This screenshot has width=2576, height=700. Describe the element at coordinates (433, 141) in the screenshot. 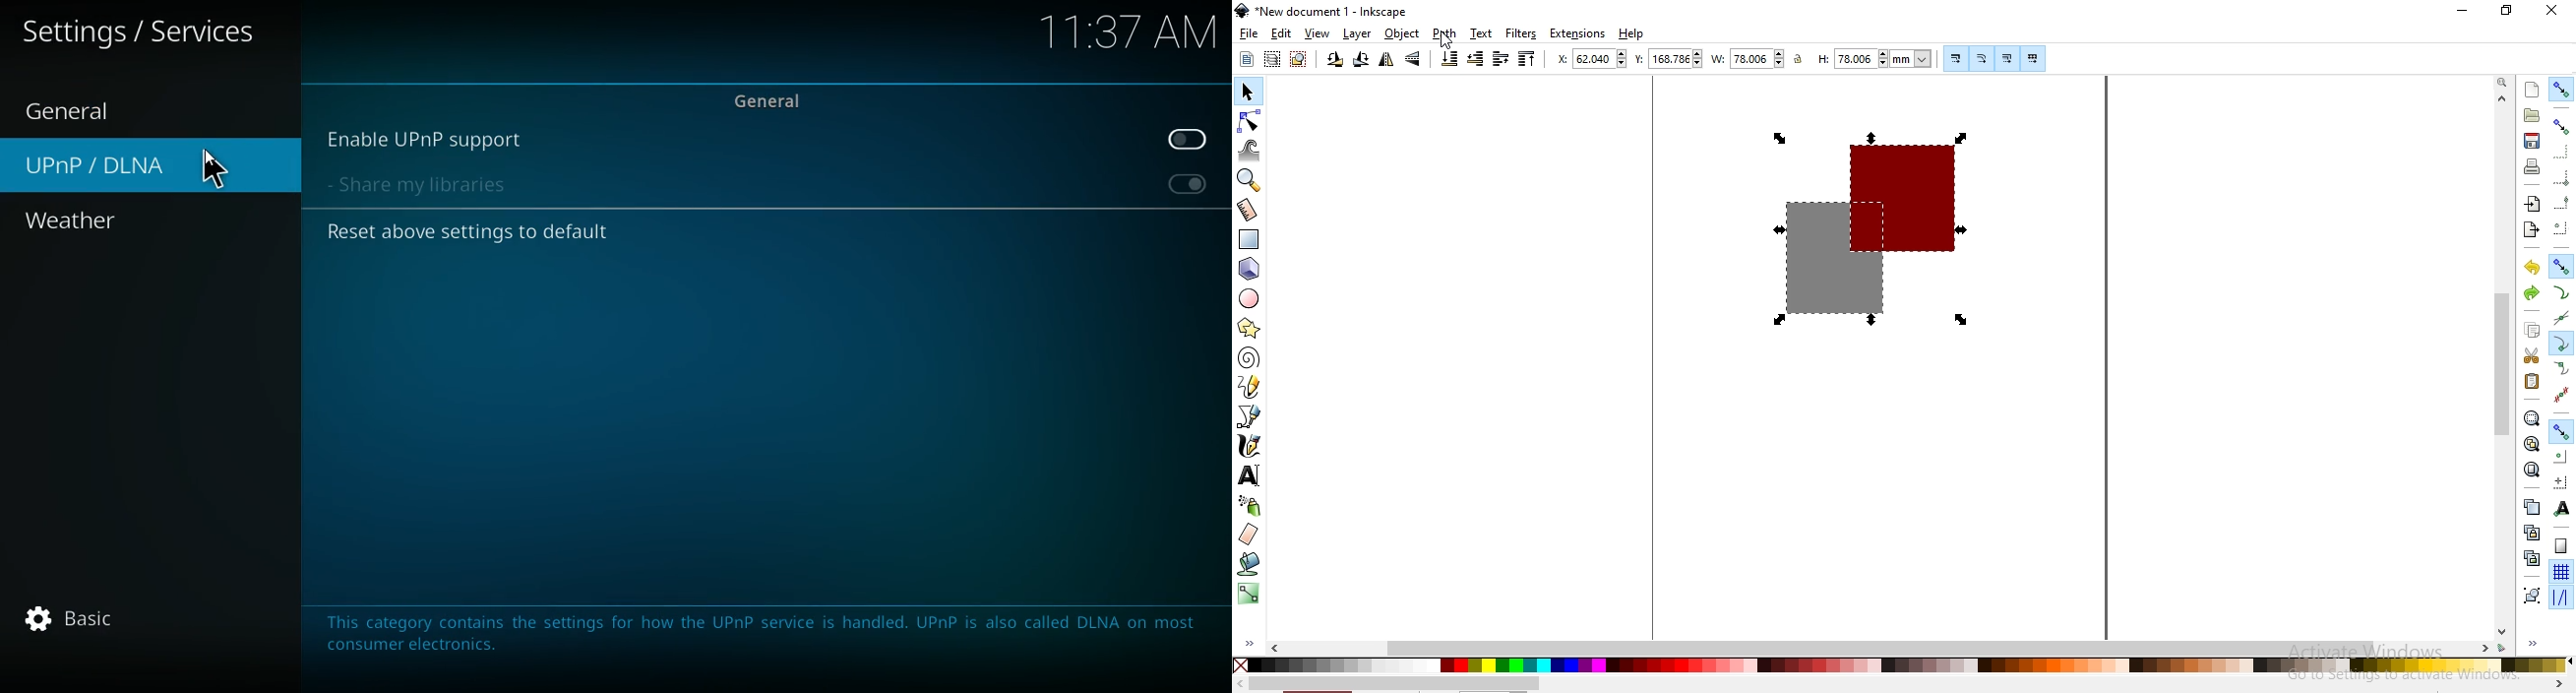

I see `enable upnp support` at that location.